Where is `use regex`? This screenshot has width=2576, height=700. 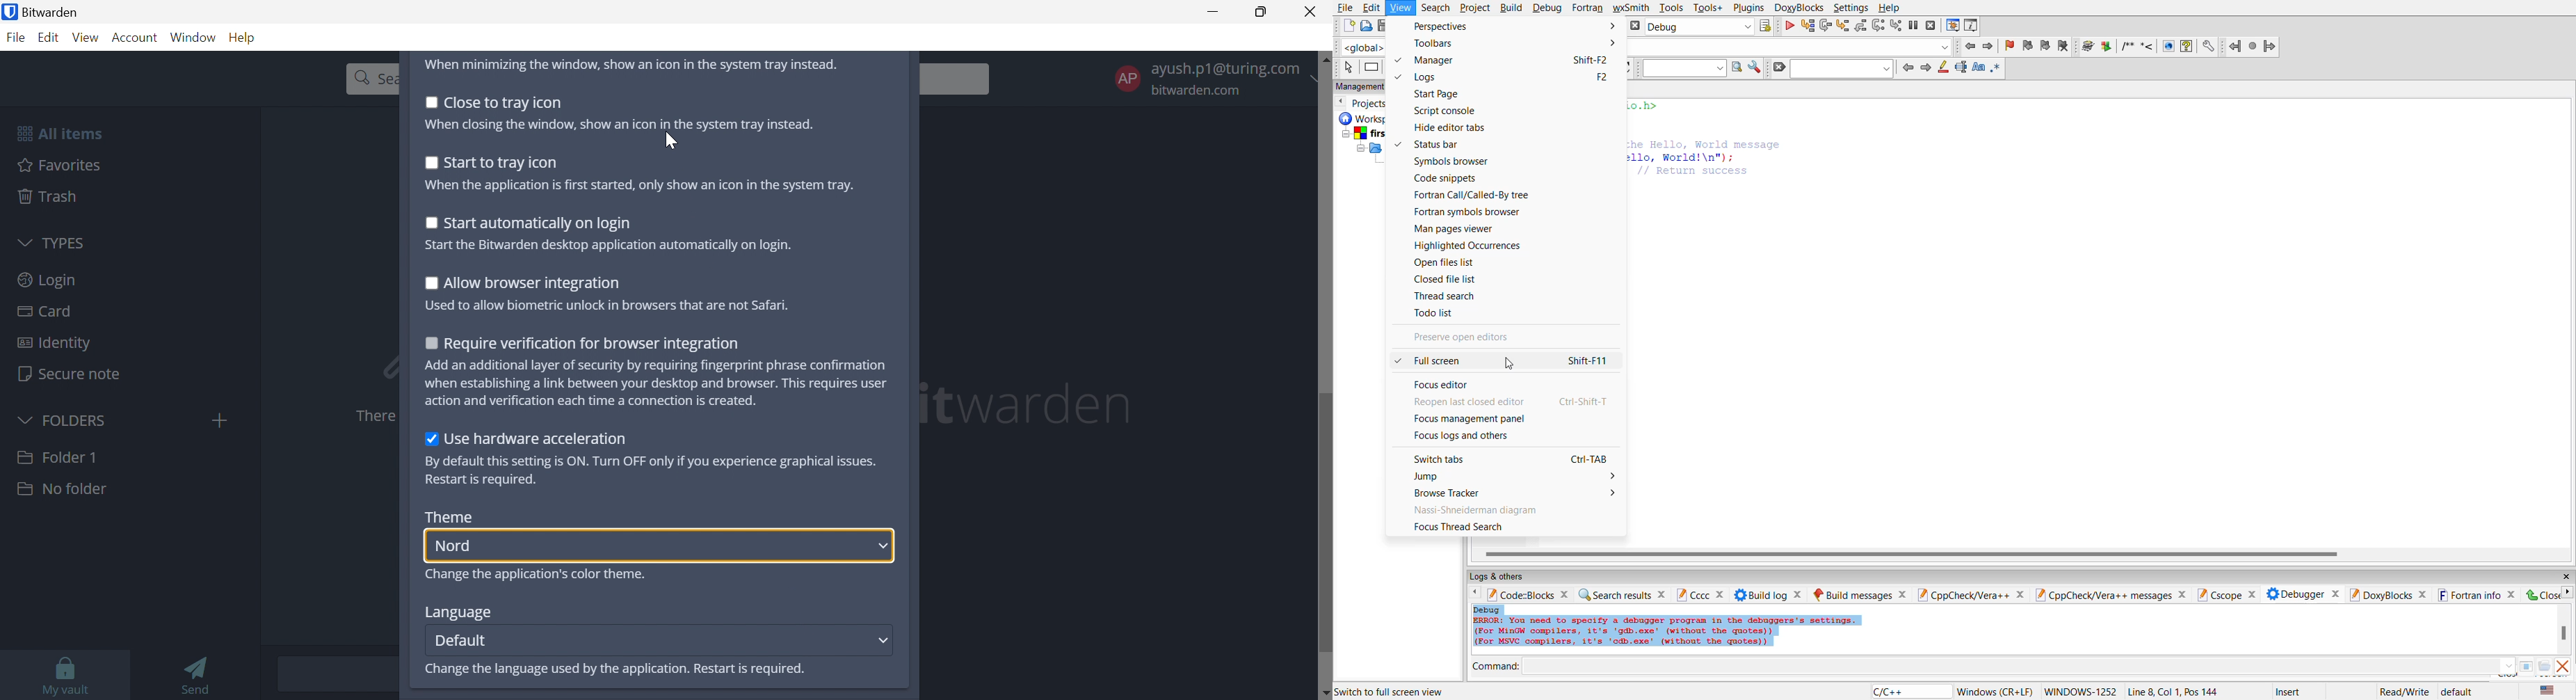 use regex is located at coordinates (2000, 69).